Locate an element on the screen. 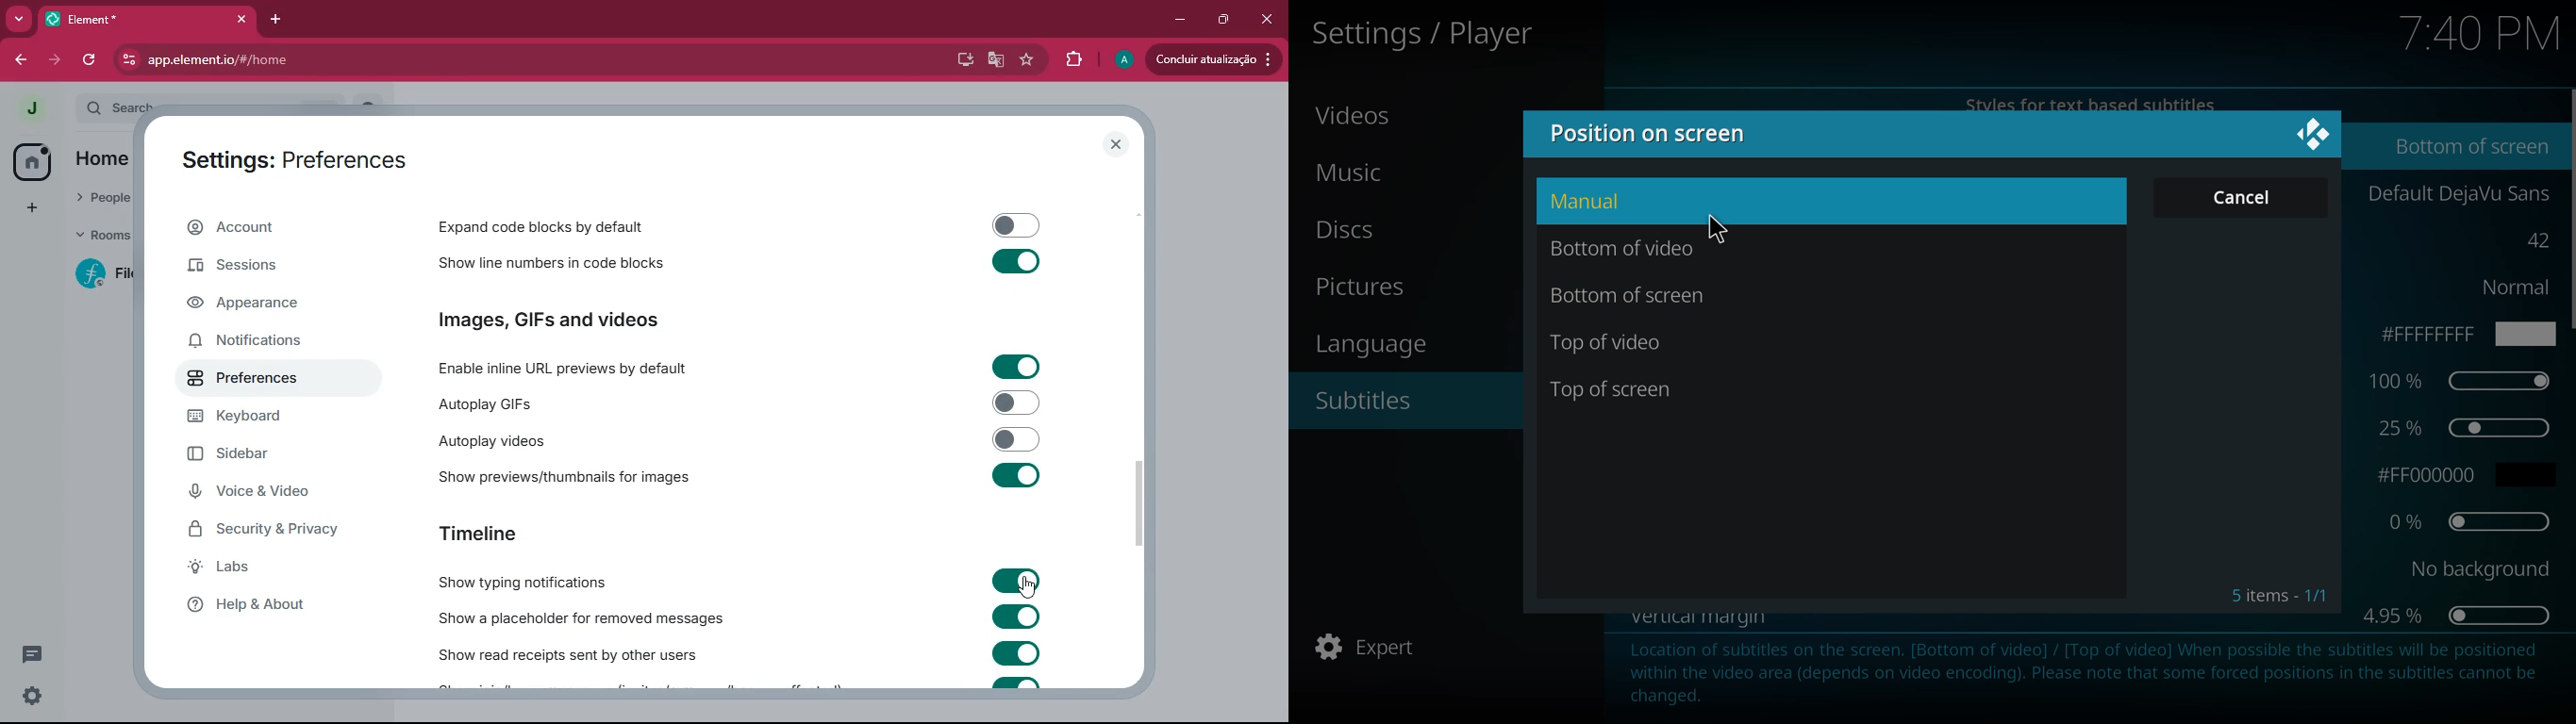 The width and height of the screenshot is (2576, 728). close is located at coordinates (1115, 144).